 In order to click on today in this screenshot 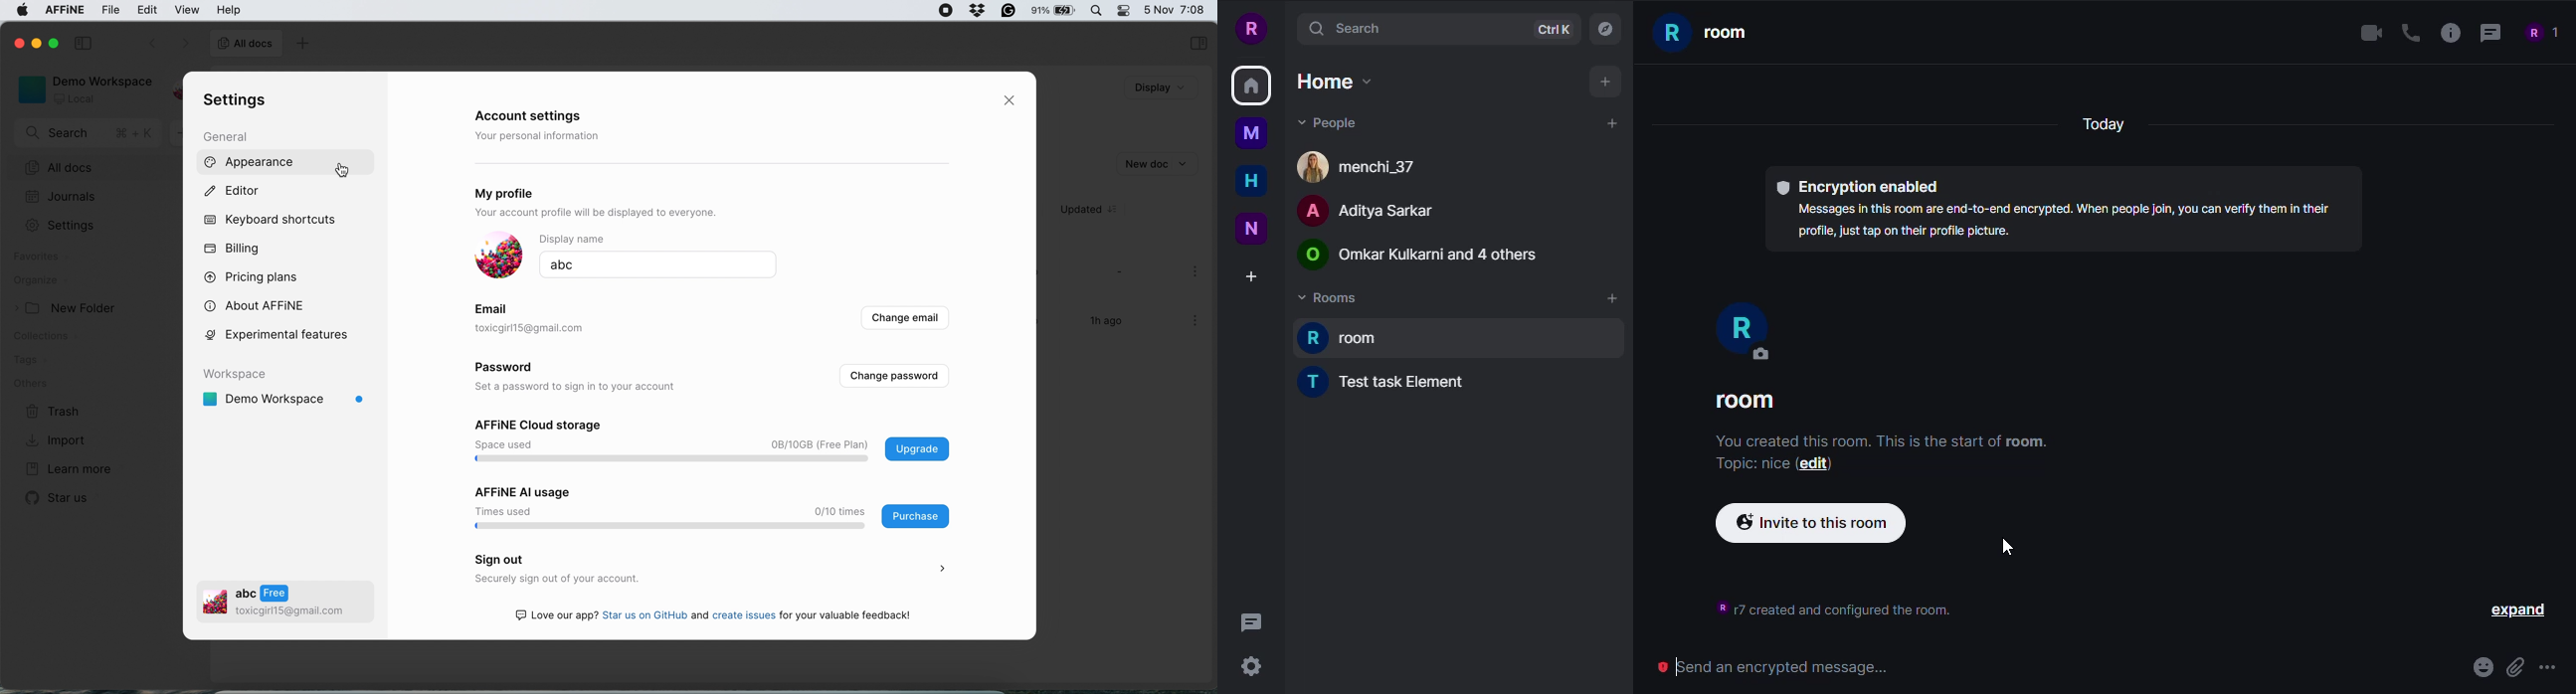, I will do `click(2104, 122)`.